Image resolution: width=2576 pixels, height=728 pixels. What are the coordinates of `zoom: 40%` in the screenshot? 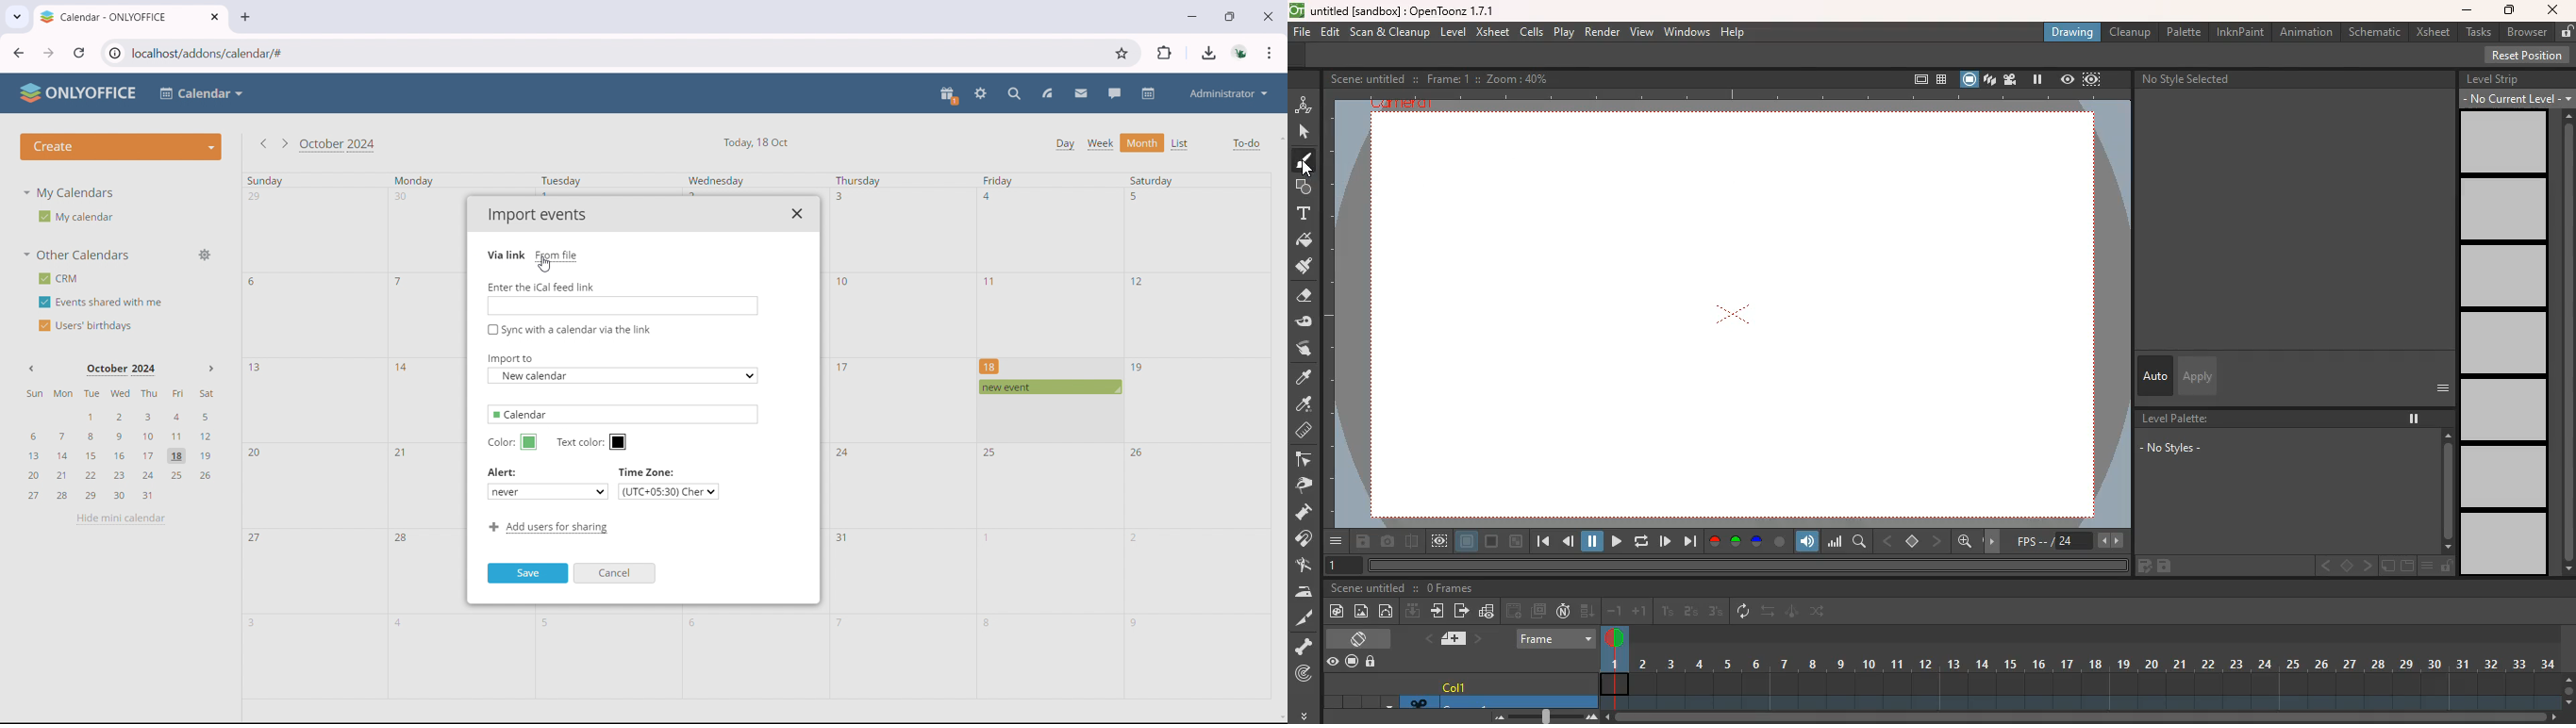 It's located at (1514, 78).